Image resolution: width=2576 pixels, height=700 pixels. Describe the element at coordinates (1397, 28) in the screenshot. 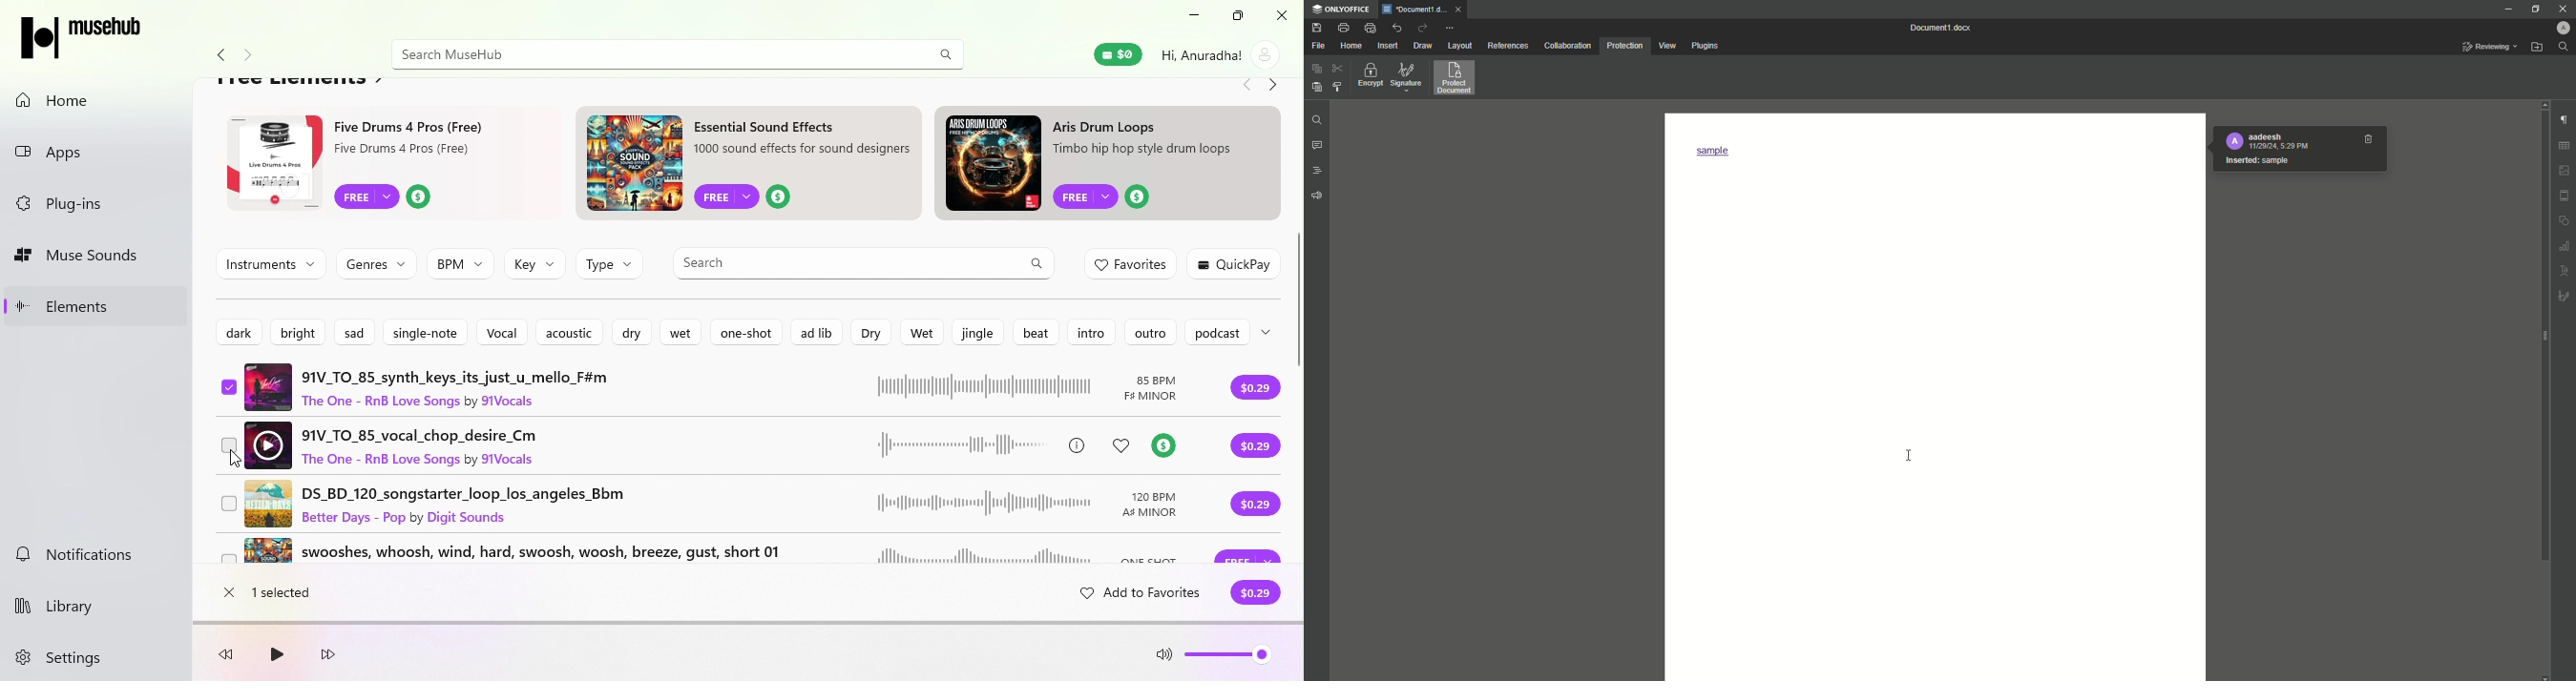

I see `Undo` at that location.